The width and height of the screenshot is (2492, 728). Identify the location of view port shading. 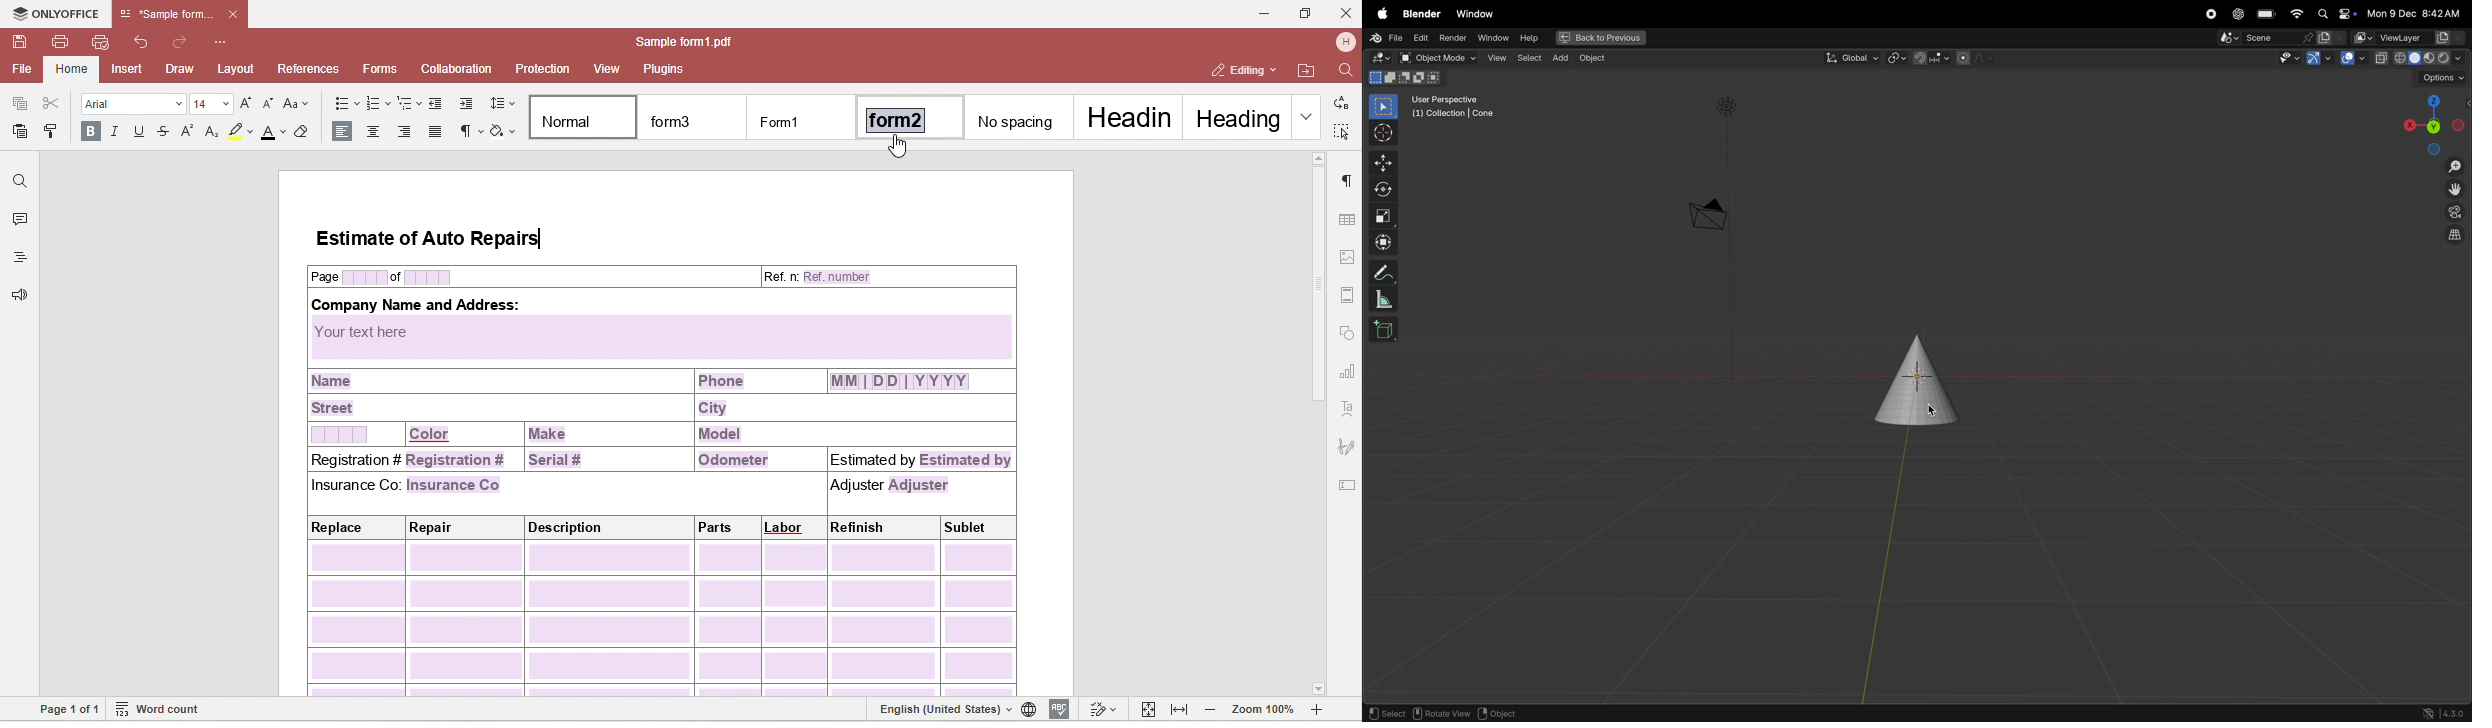
(2423, 56).